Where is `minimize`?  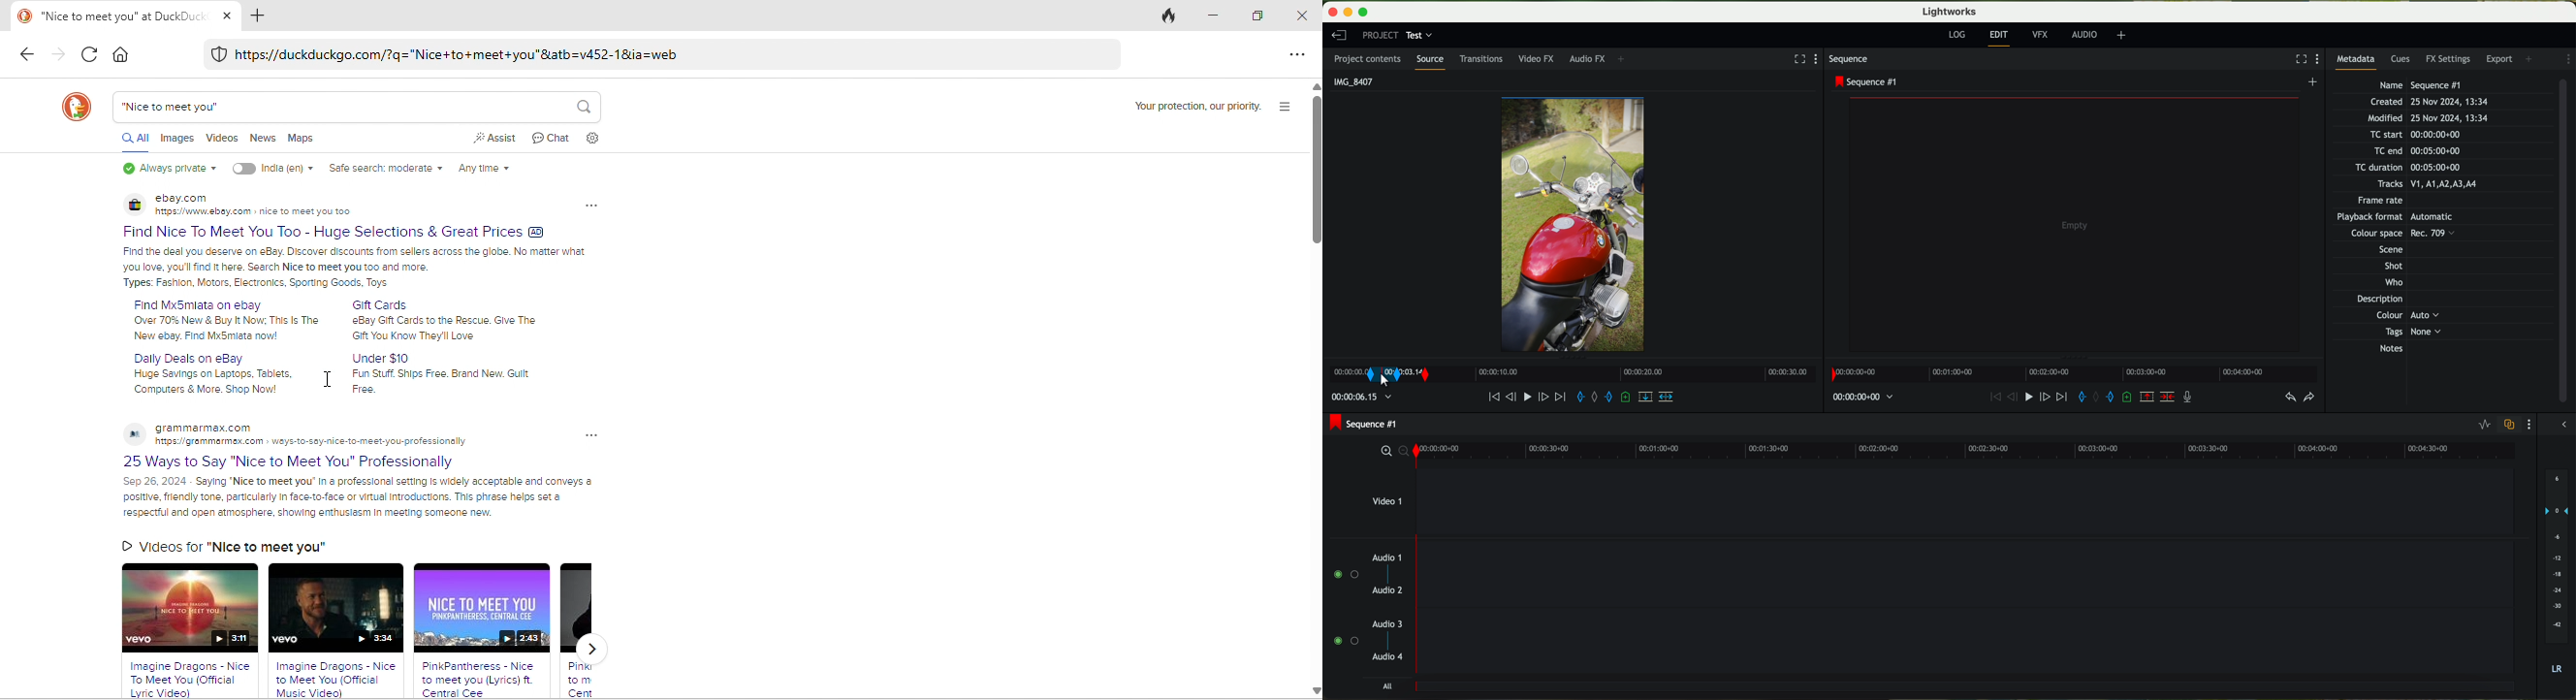 minimize is located at coordinates (1345, 10).